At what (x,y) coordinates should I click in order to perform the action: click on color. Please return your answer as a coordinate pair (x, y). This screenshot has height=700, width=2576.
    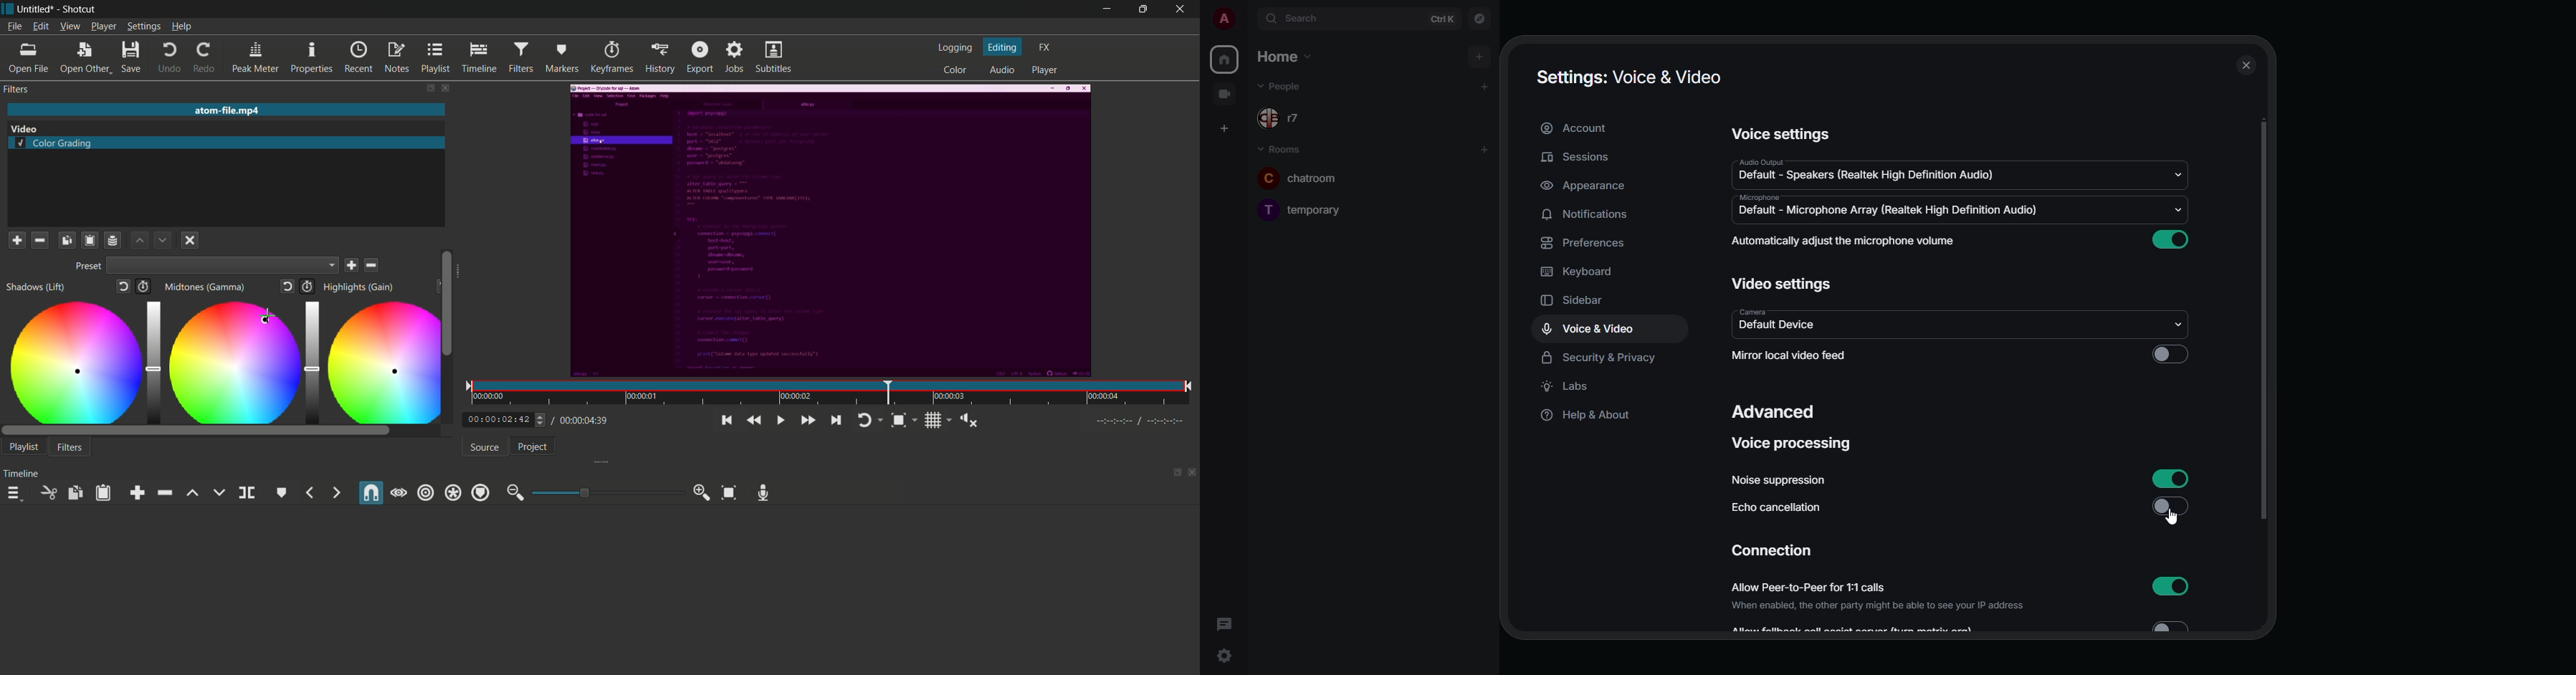
    Looking at the image, I should click on (957, 69).